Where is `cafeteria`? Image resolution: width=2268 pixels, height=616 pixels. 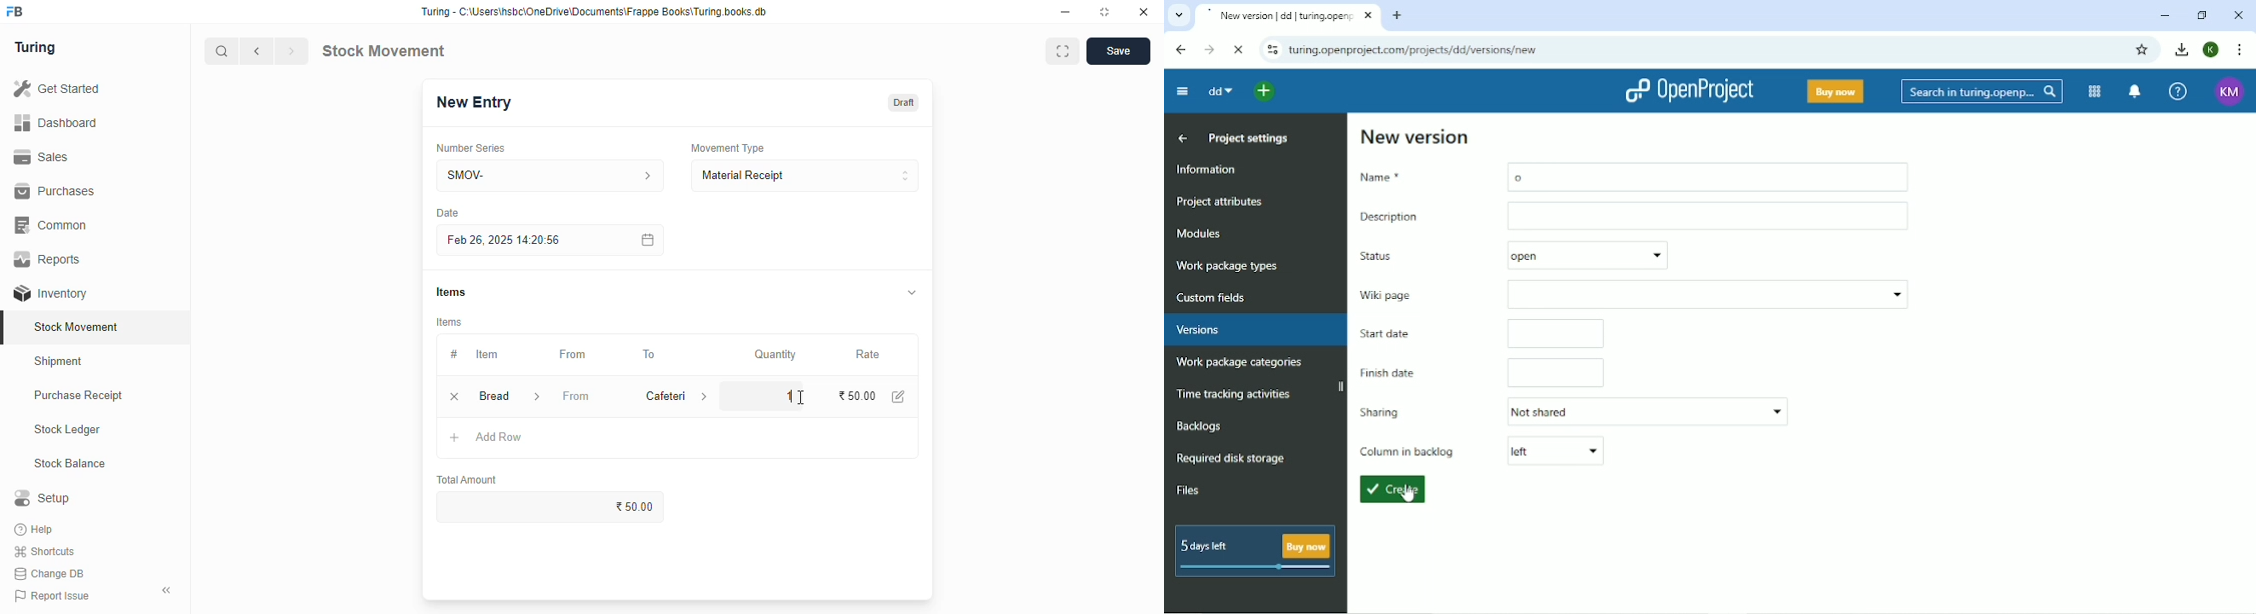 cafeteria is located at coordinates (662, 396).